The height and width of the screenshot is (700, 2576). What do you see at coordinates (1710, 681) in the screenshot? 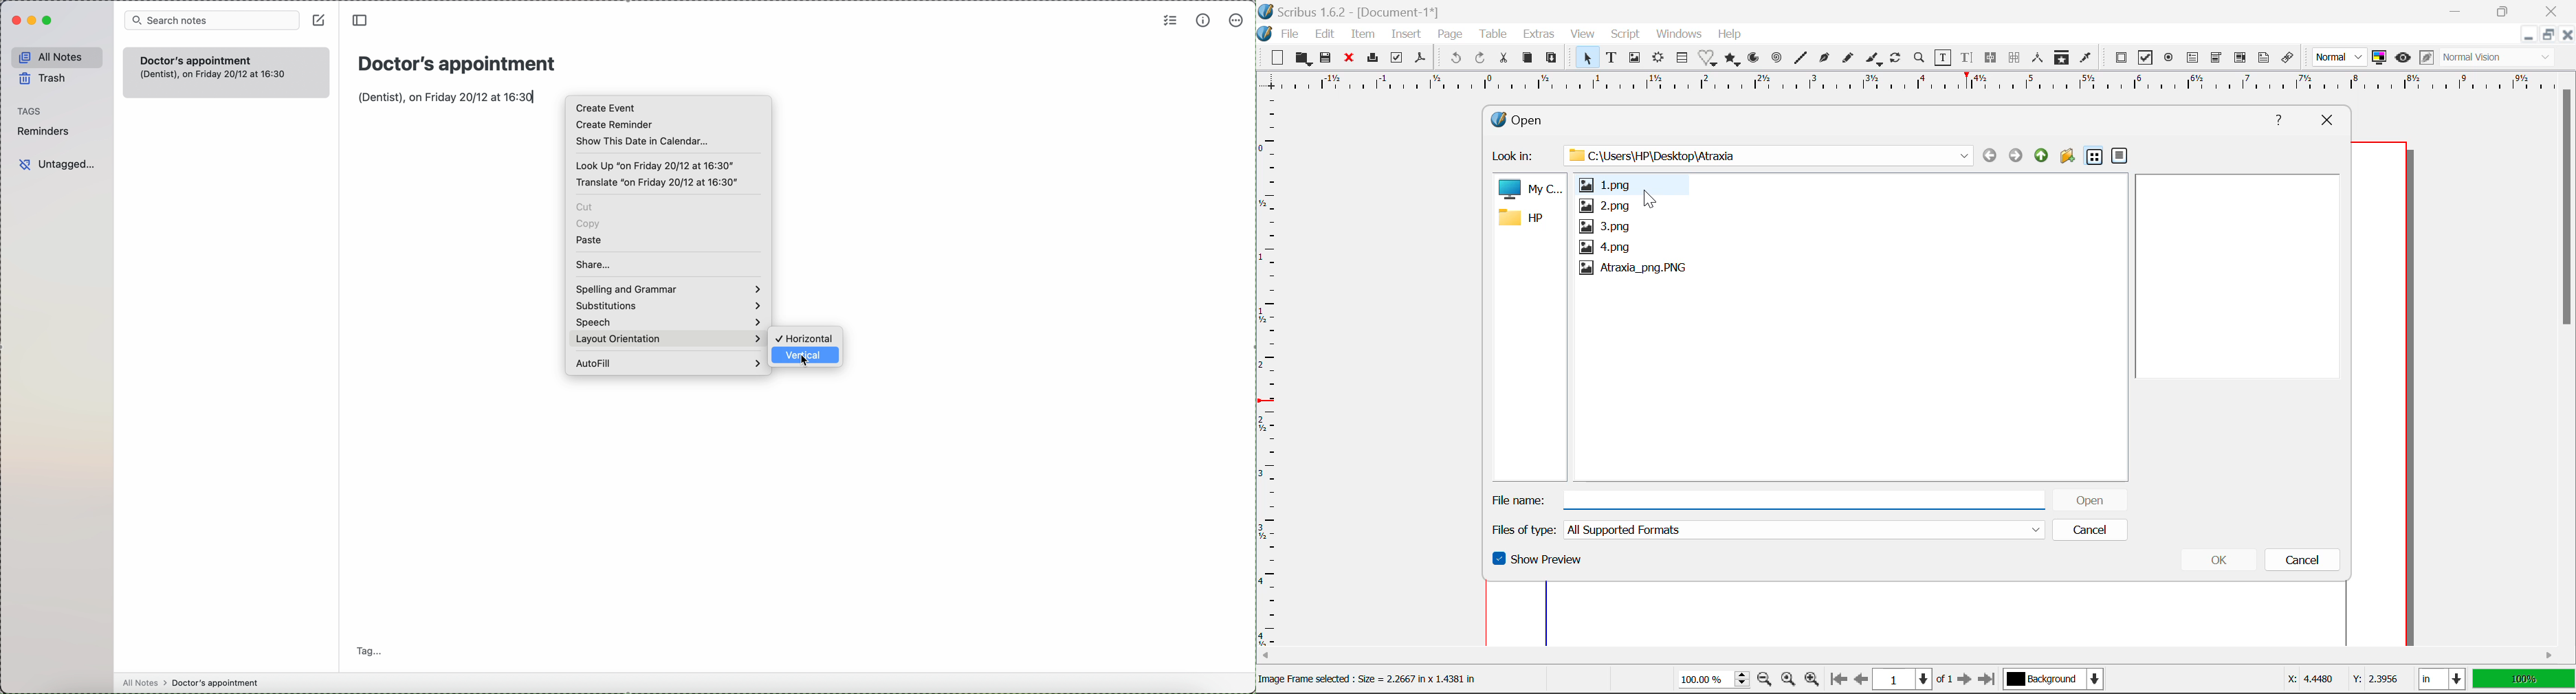
I see `100%` at bounding box center [1710, 681].